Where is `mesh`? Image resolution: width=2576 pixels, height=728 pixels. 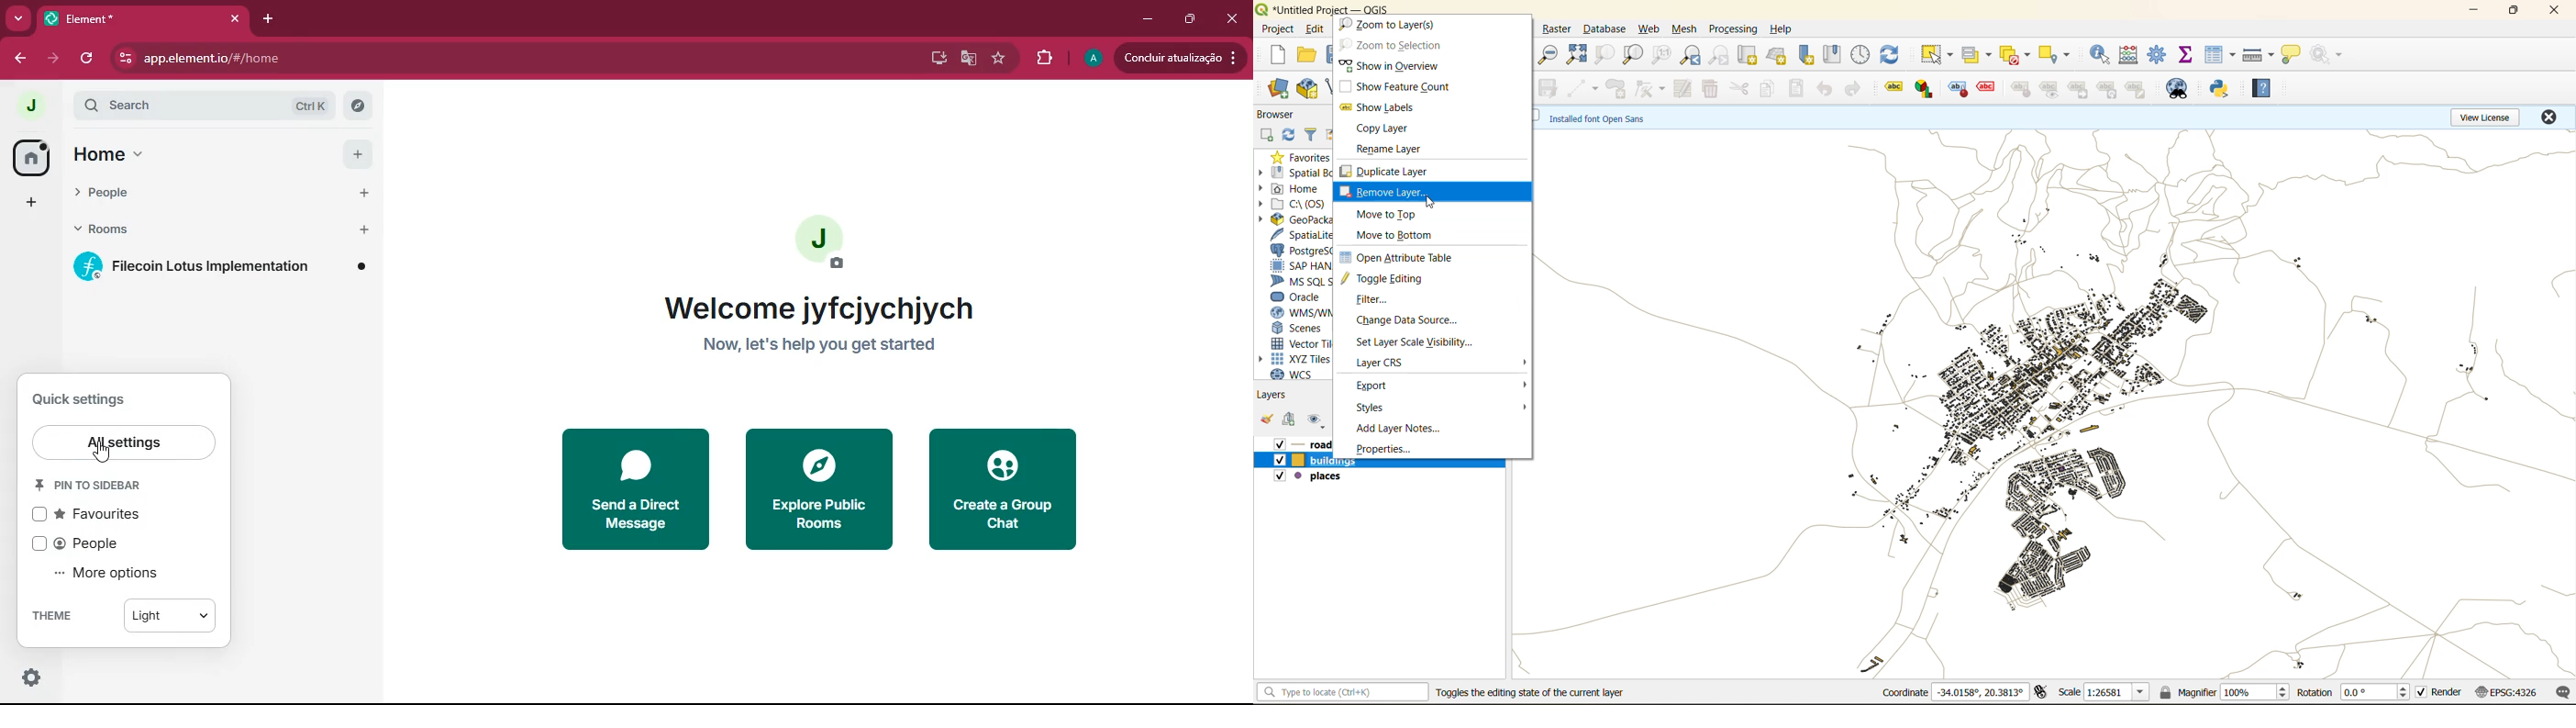
mesh is located at coordinates (1685, 28).